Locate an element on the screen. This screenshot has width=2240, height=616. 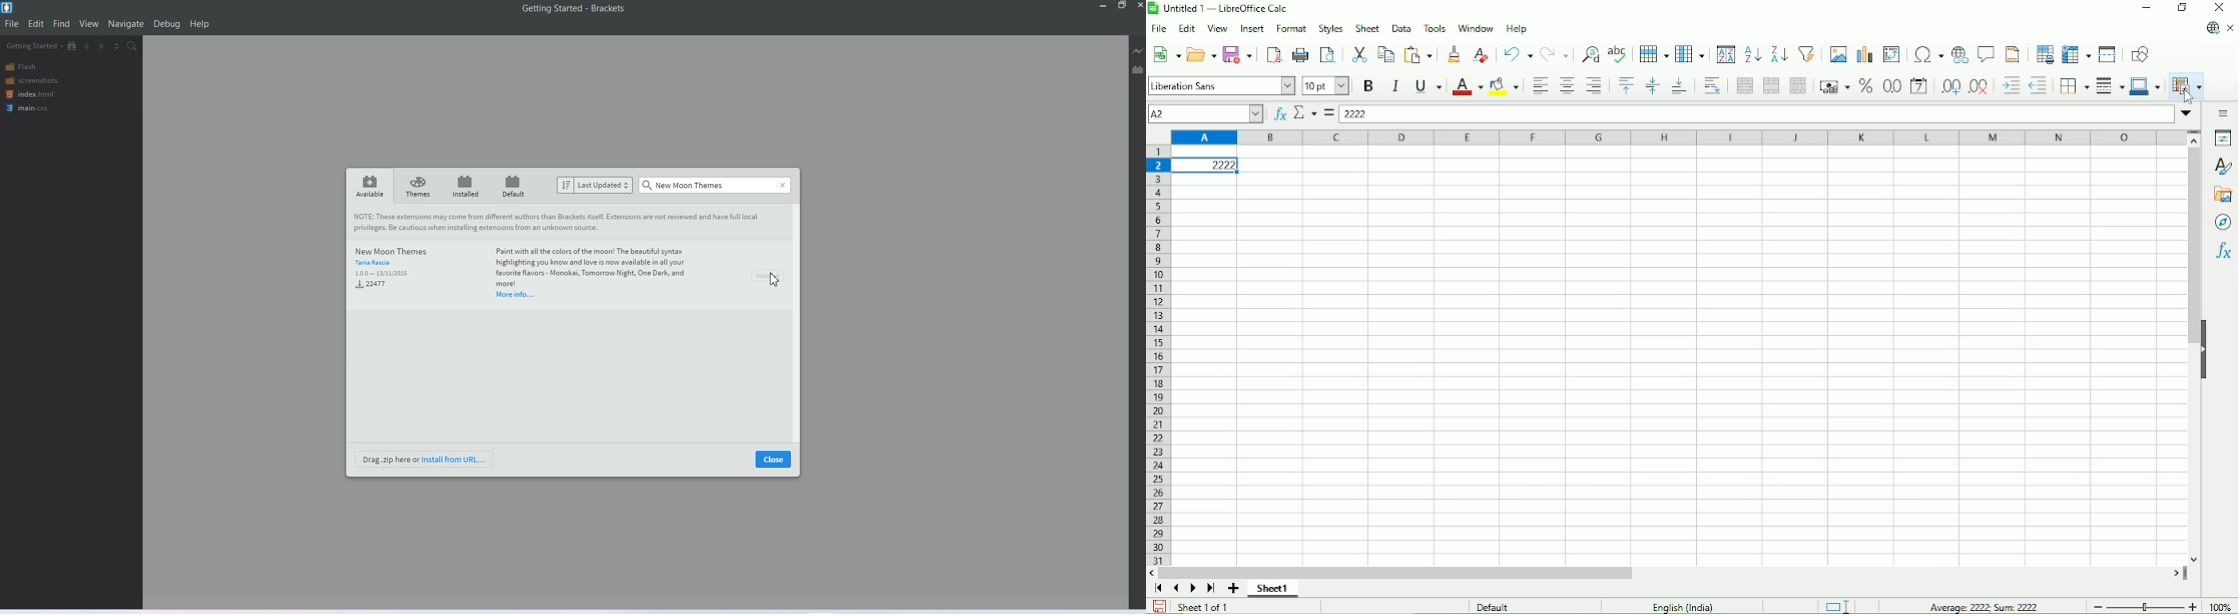
Functions is located at coordinates (2224, 251).